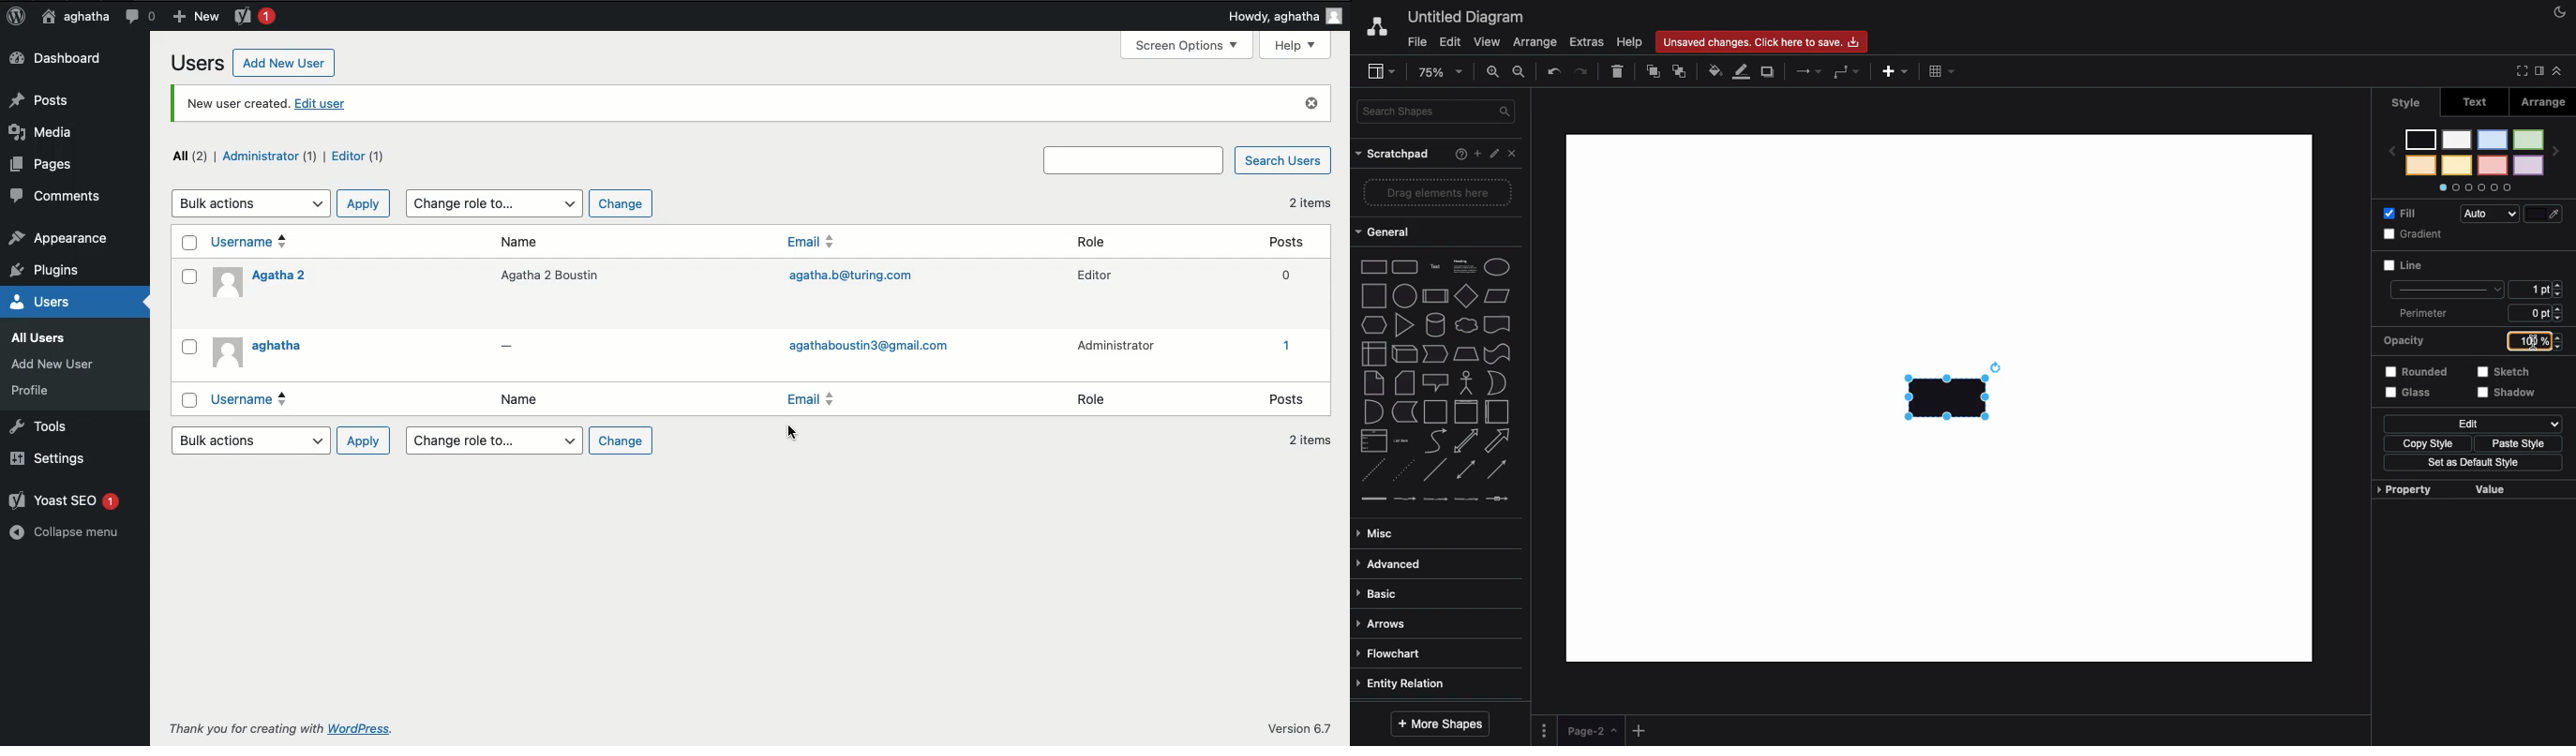  I want to click on Administrator (1), so click(270, 156).